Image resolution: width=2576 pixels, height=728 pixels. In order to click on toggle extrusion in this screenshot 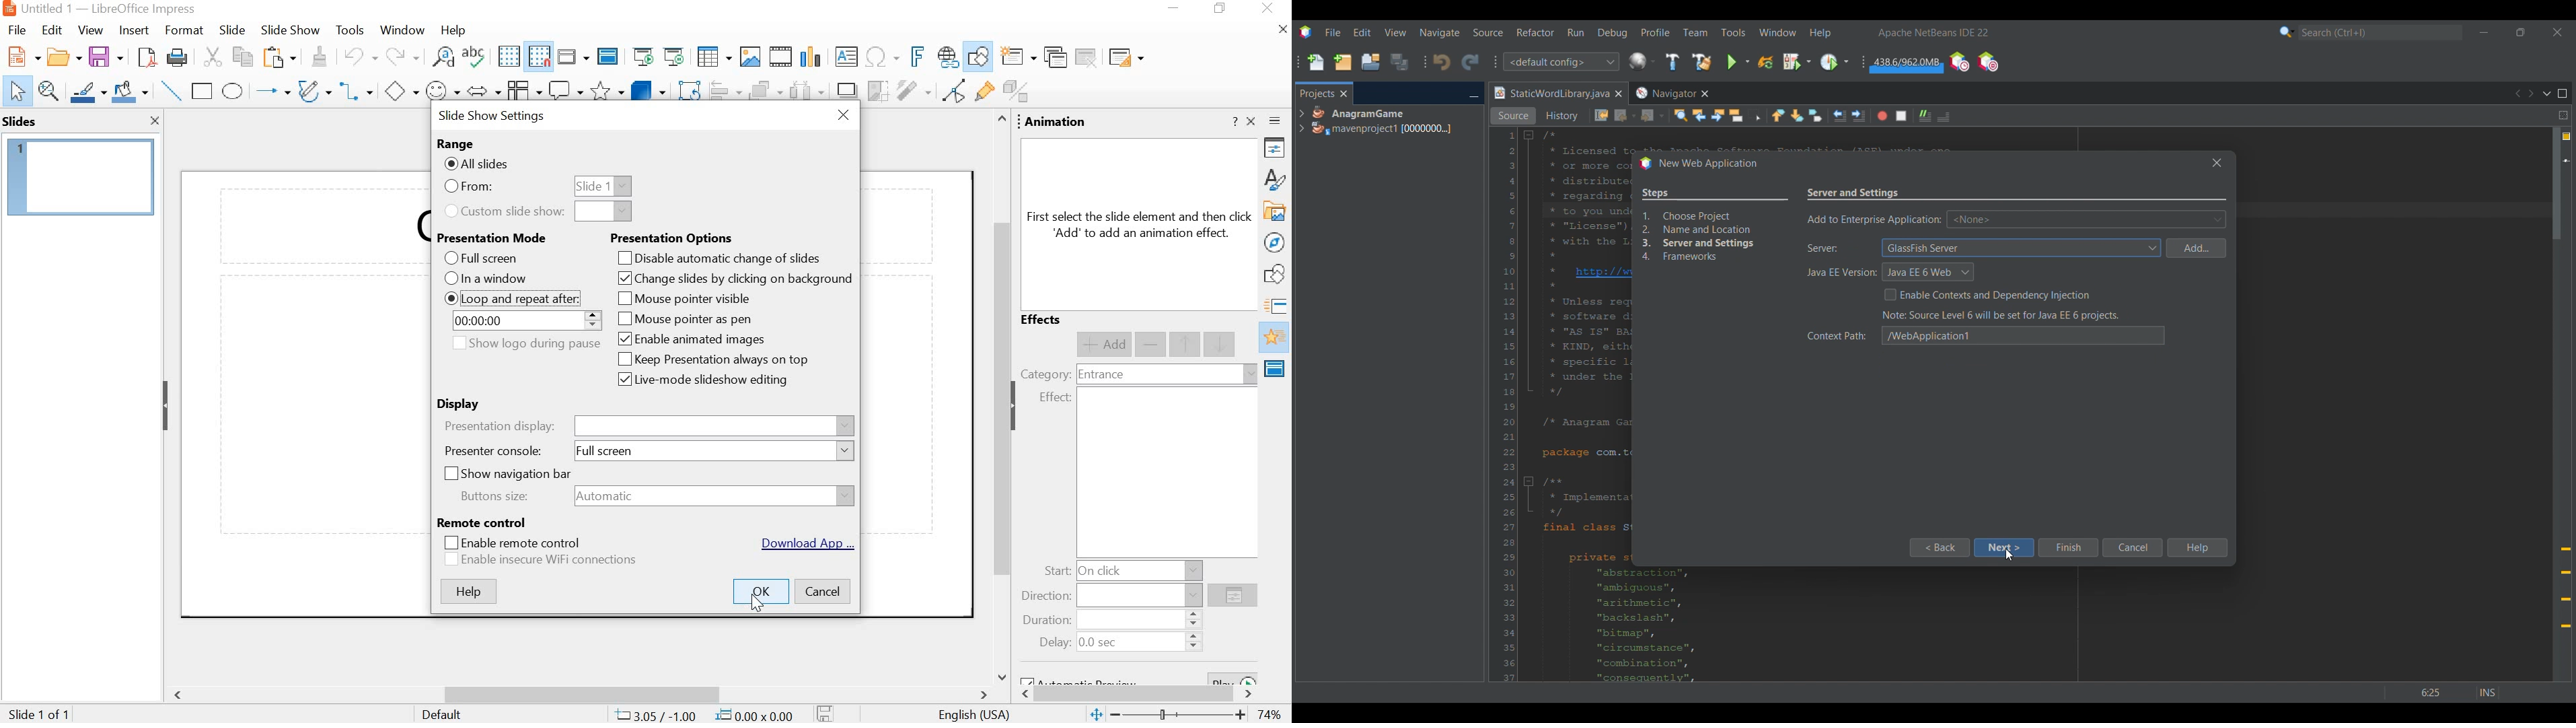, I will do `click(1019, 92)`.